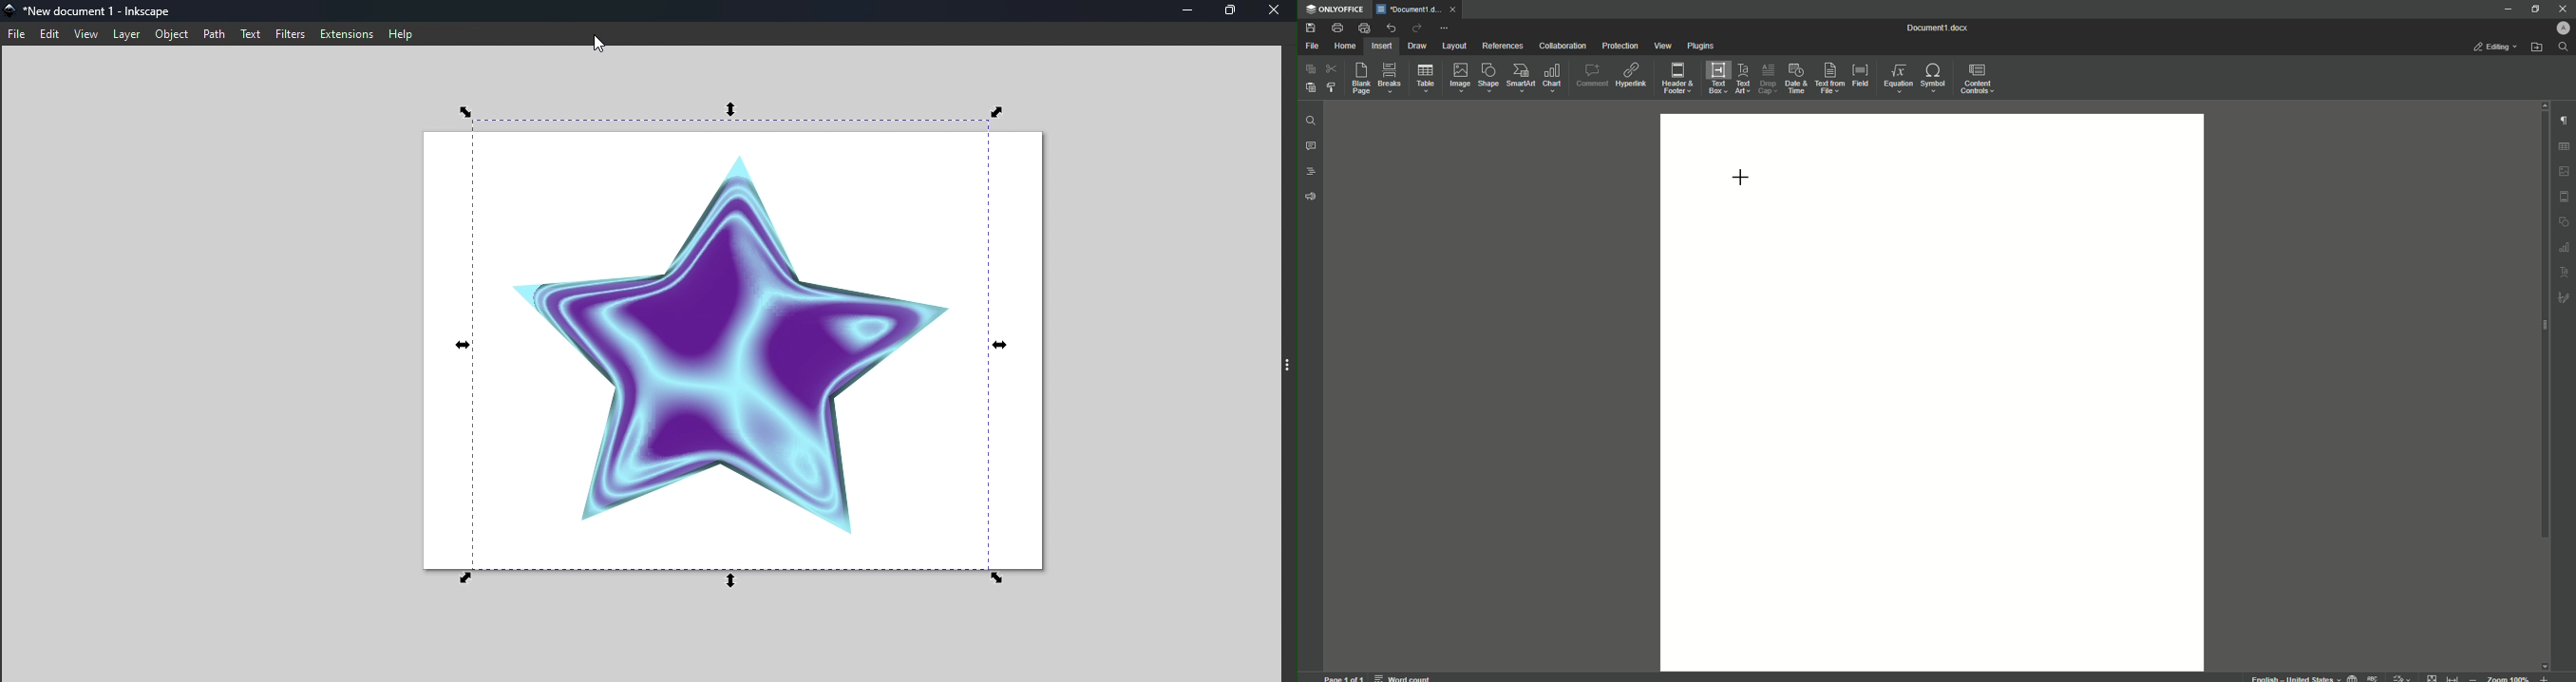  I want to click on Document 1, so click(1946, 29).